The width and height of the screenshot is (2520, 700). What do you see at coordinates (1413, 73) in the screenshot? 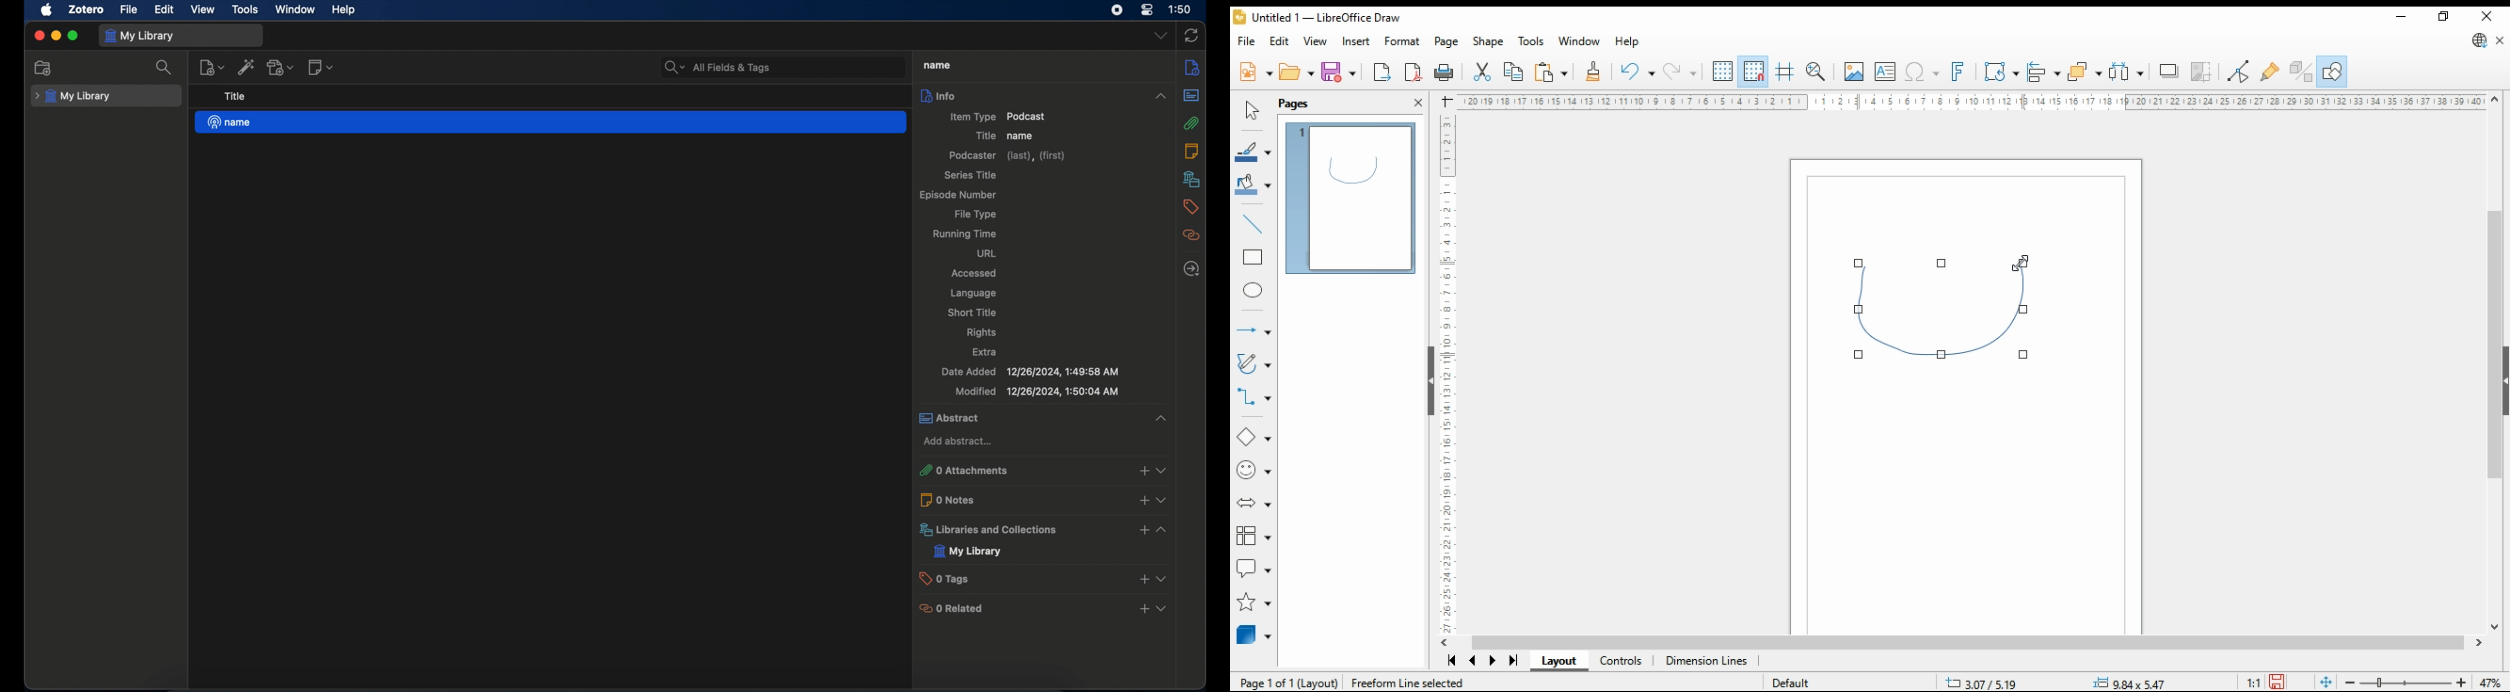
I see `export as pdf` at bounding box center [1413, 73].